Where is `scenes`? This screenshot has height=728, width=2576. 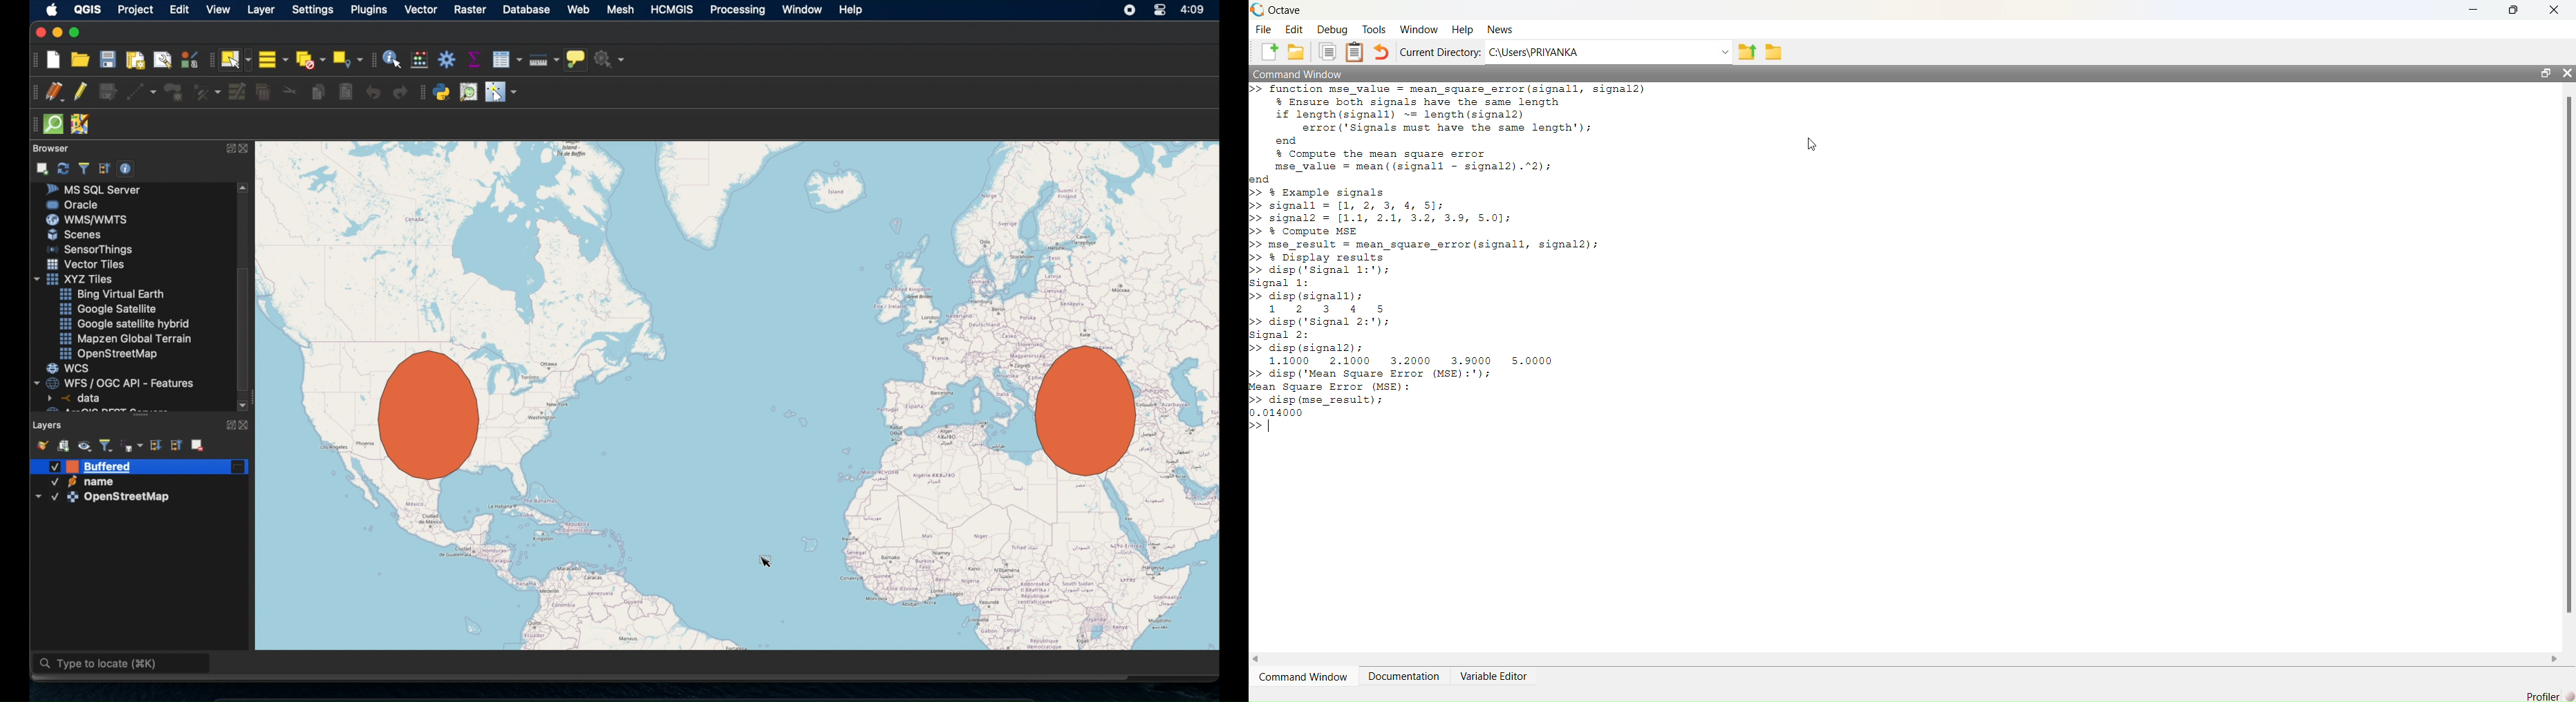 scenes is located at coordinates (80, 235).